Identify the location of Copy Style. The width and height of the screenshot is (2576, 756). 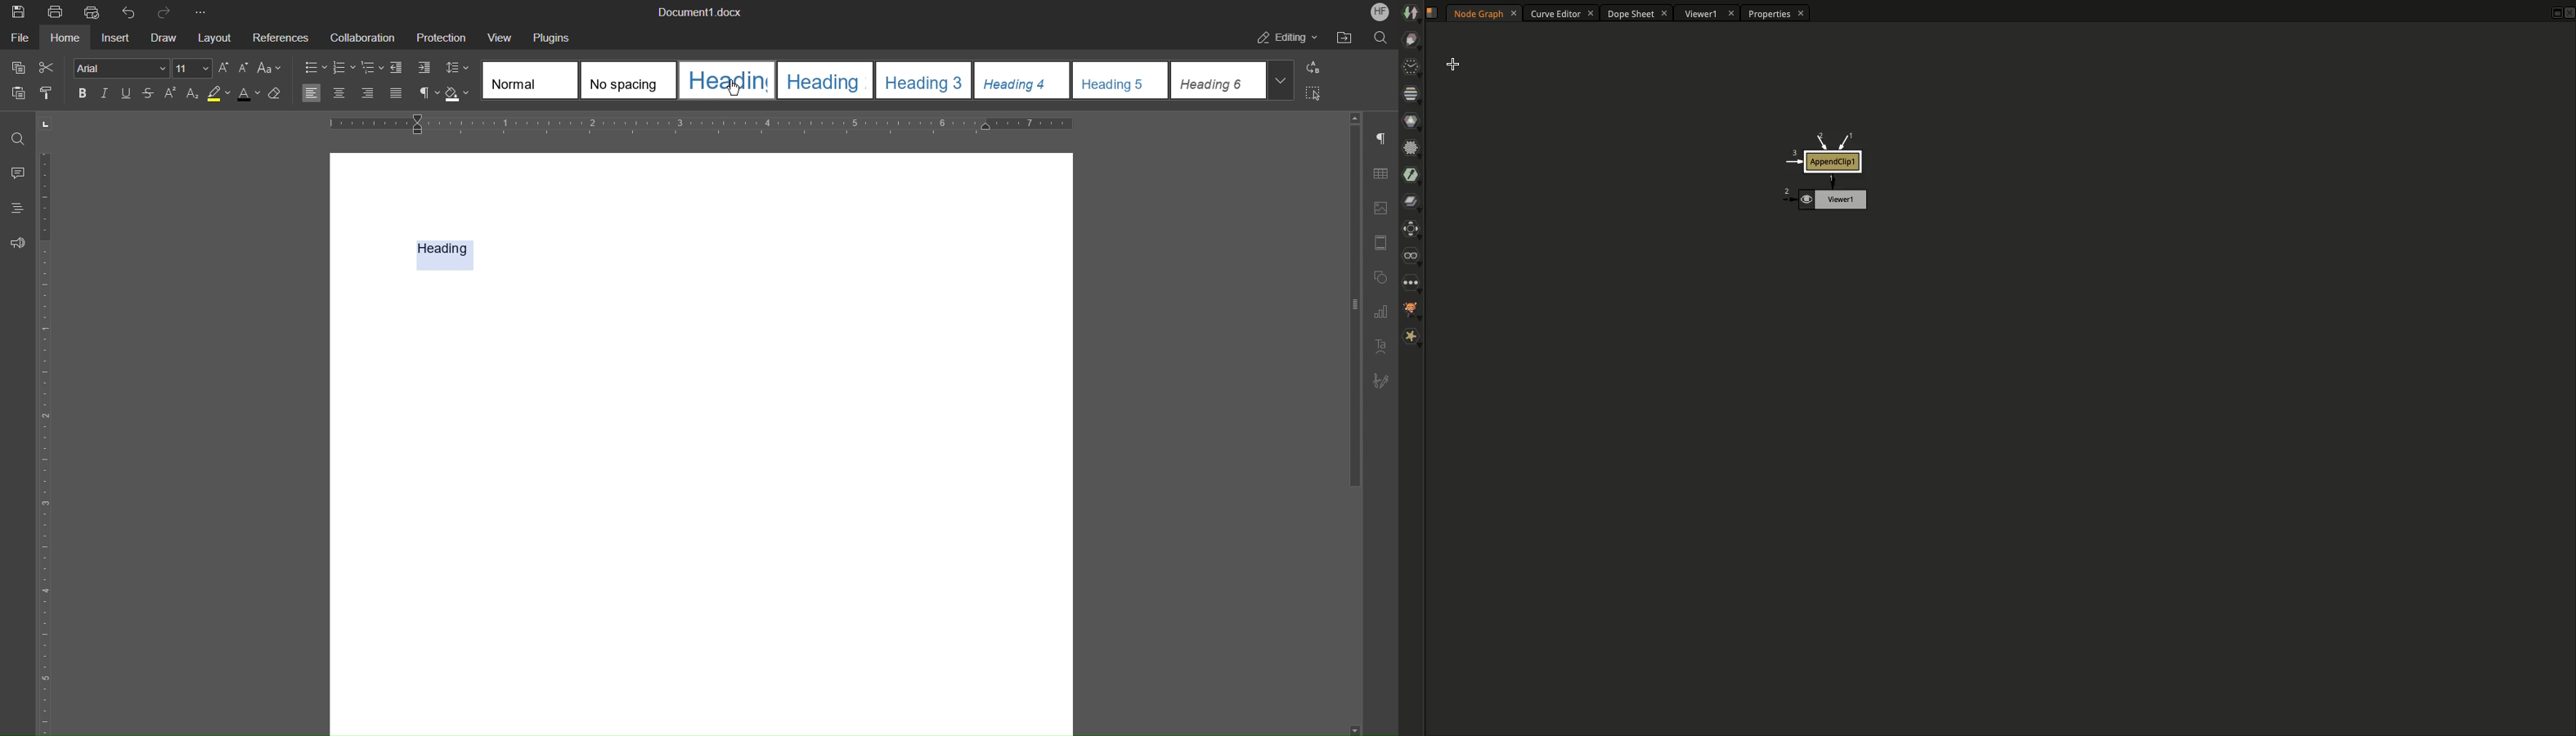
(50, 92).